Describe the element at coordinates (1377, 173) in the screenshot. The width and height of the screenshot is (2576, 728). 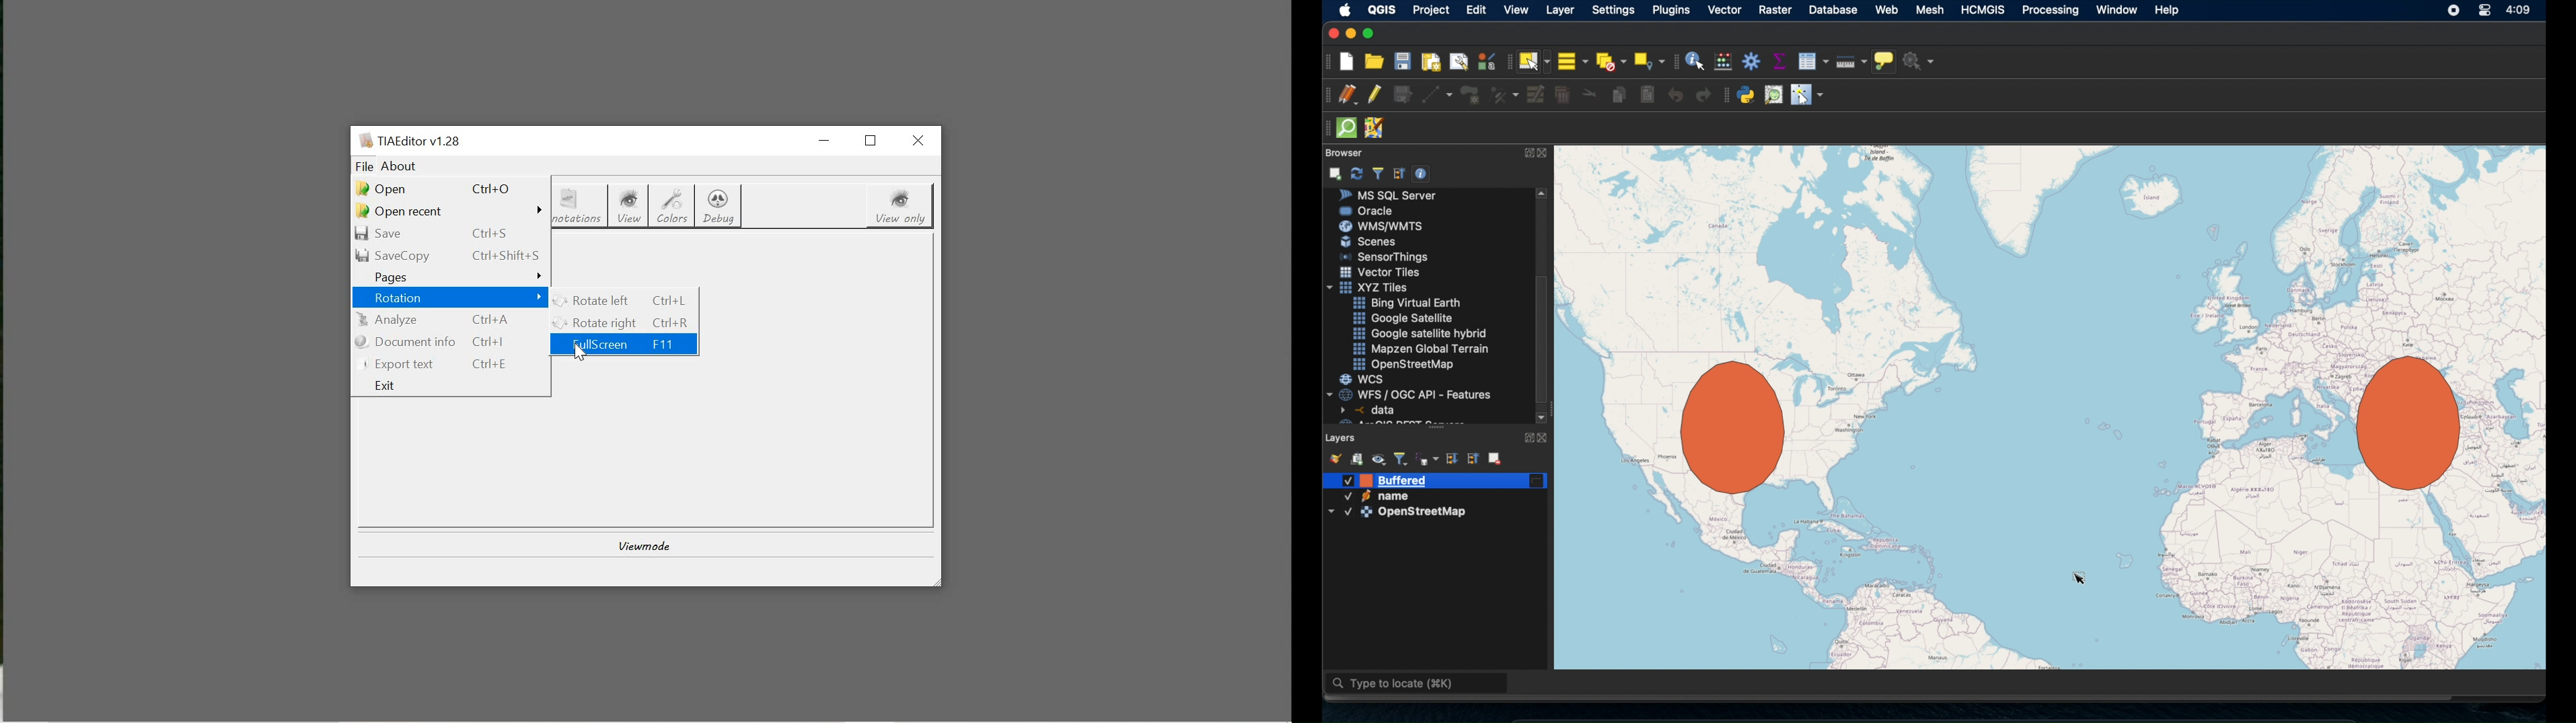
I see `filter browser` at that location.